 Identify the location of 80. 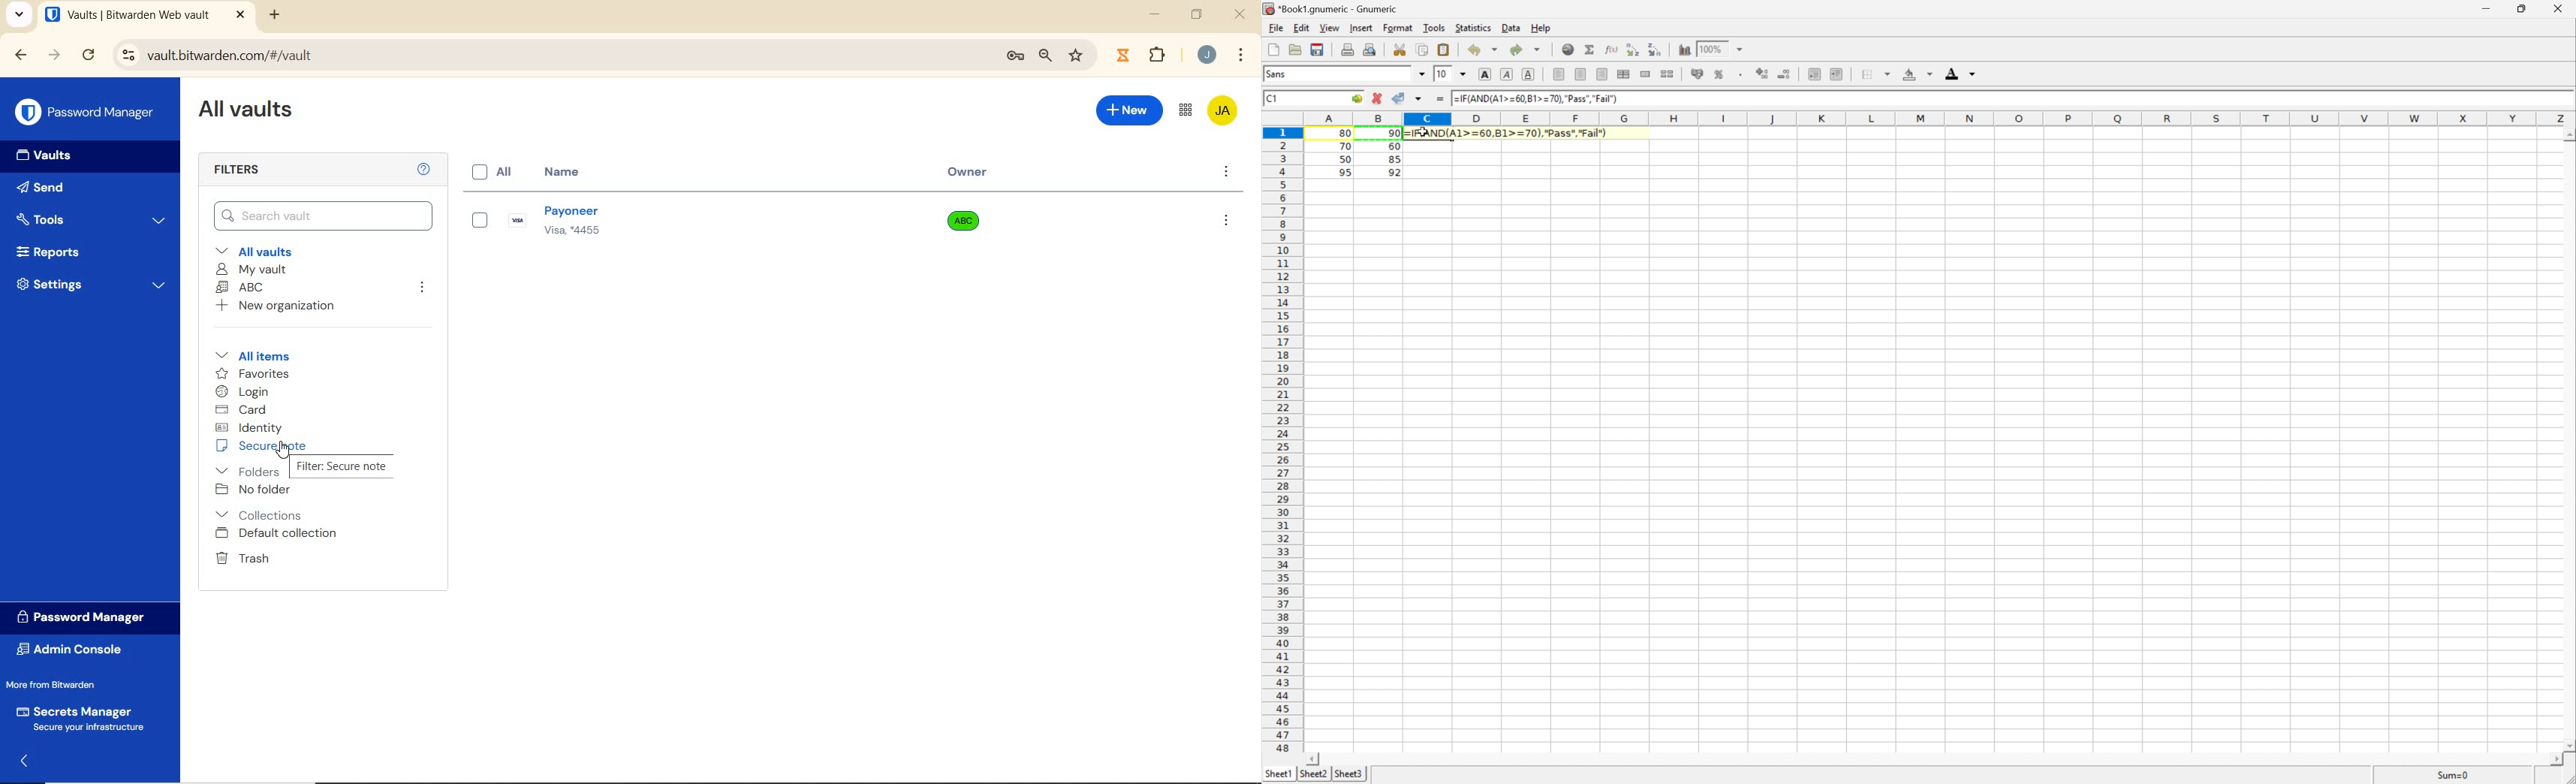
(1348, 131).